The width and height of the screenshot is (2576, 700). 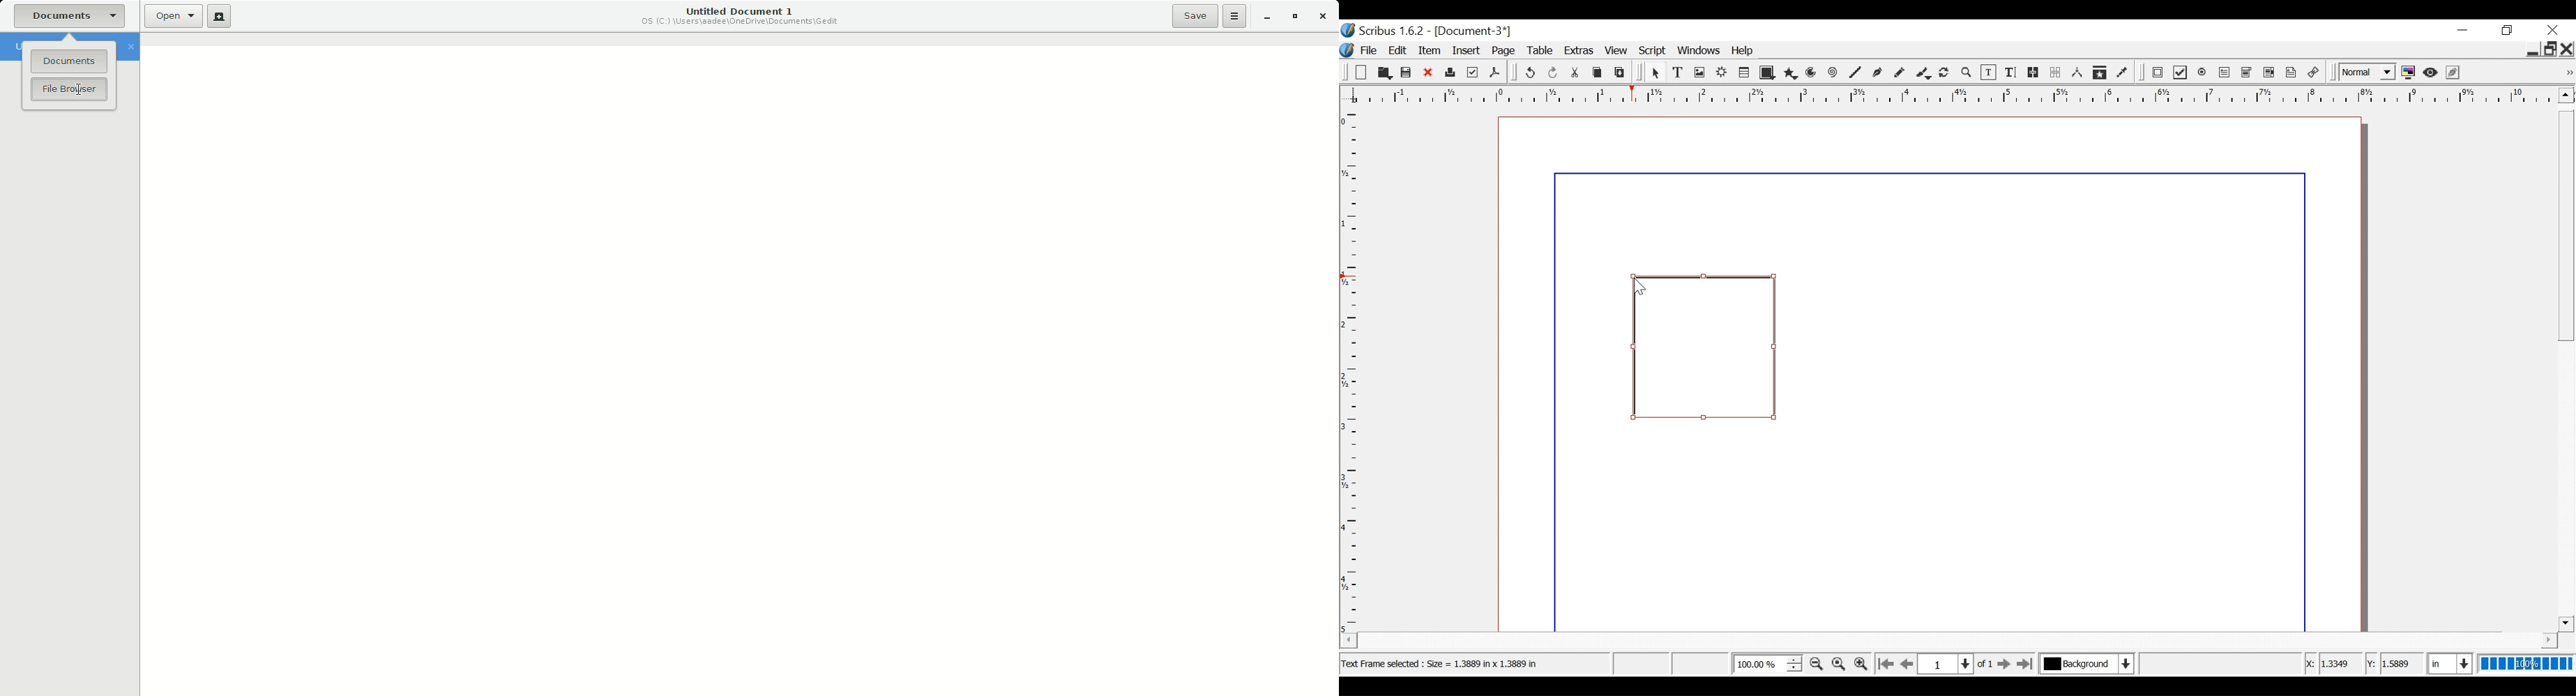 I want to click on Restore, so click(x=1294, y=15).